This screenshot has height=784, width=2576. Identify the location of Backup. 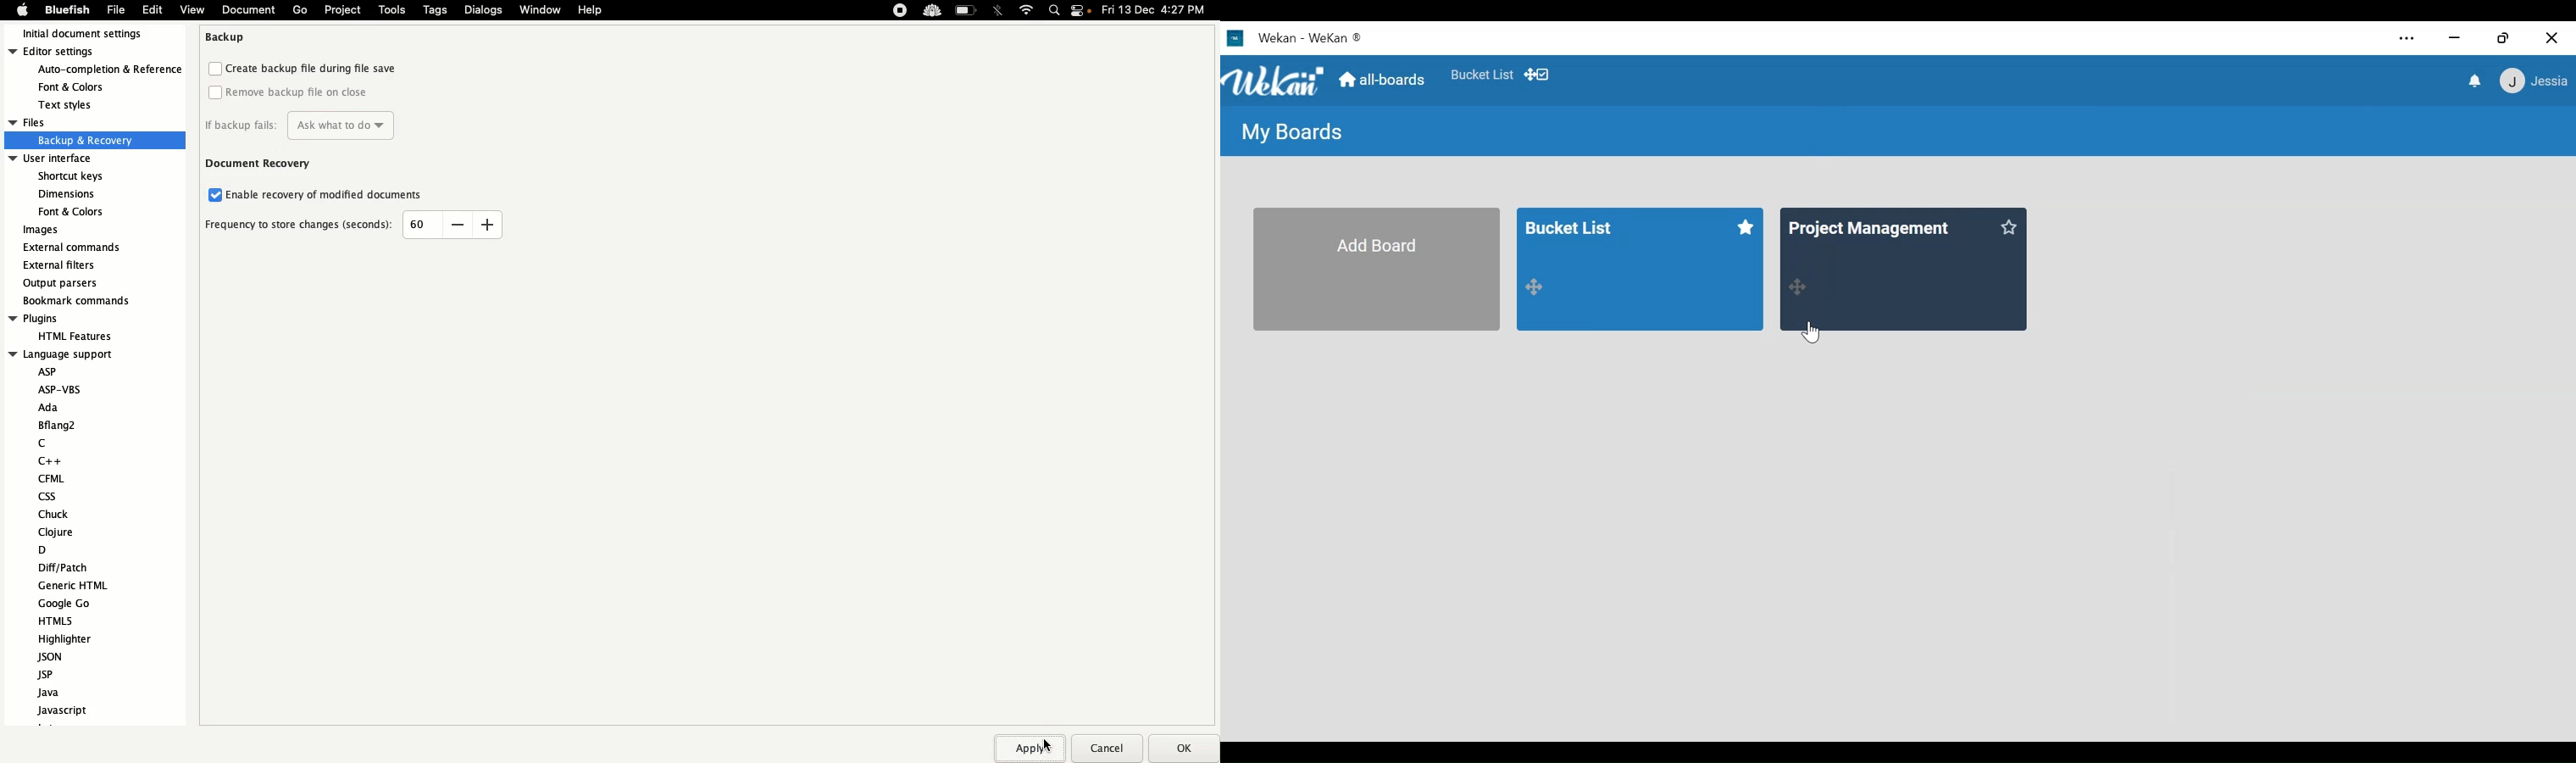
(229, 40).